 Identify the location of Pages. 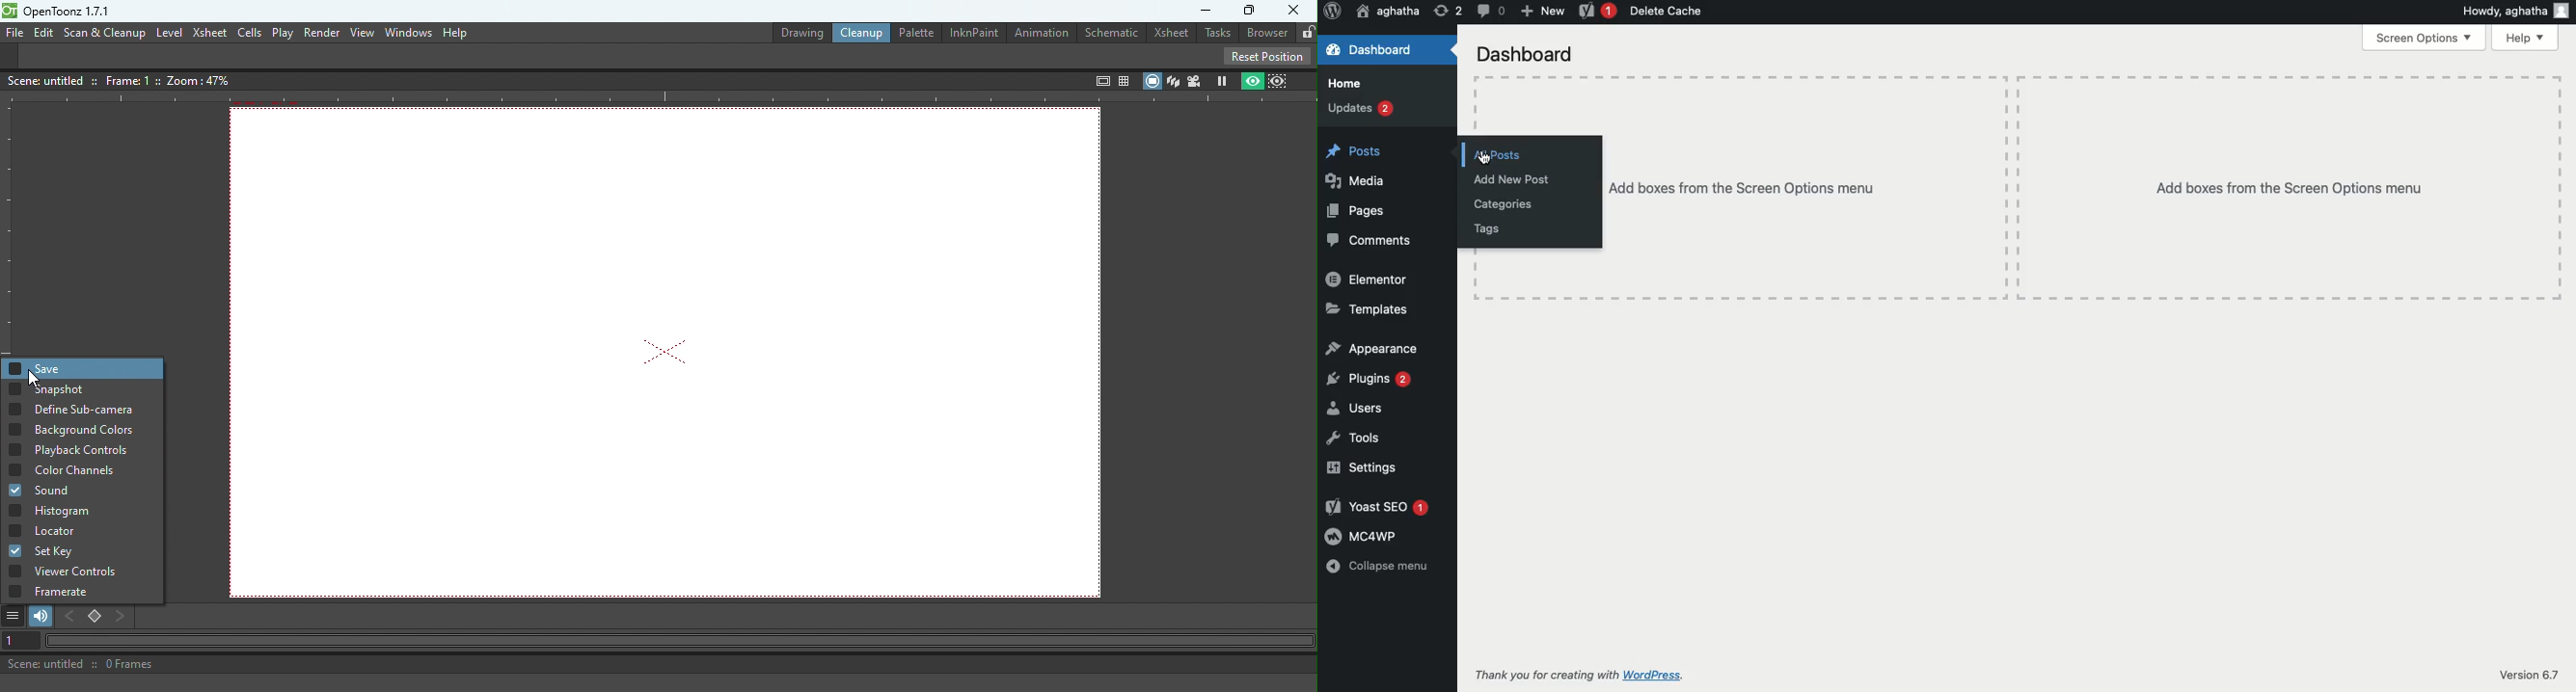
(1358, 210).